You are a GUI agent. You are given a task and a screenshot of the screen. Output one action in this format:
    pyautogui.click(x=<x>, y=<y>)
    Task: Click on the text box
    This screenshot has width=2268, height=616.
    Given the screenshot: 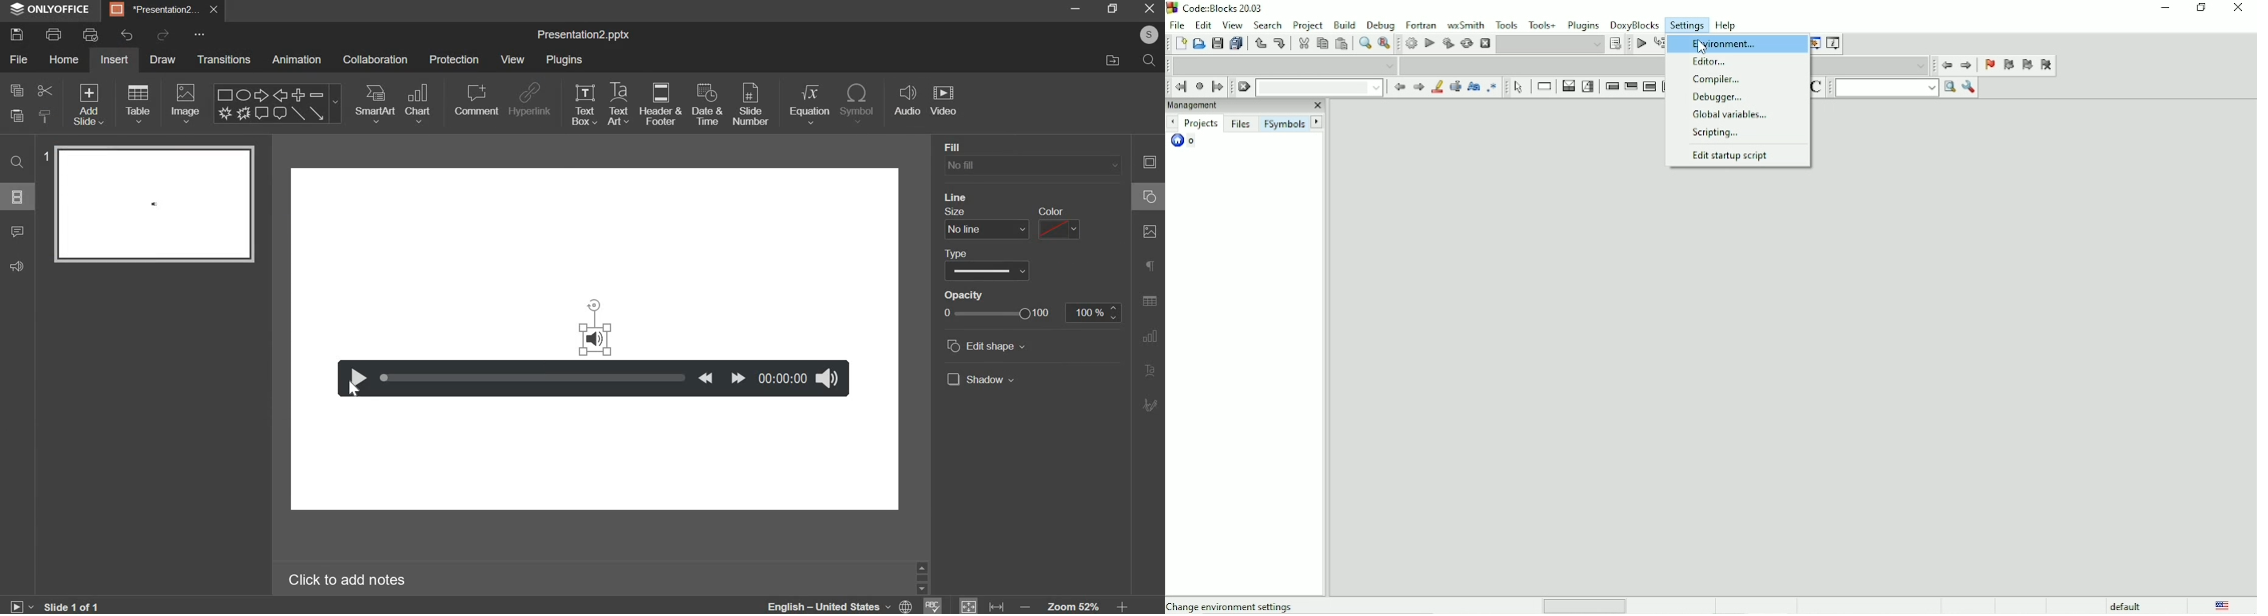 What is the action you would take?
    pyautogui.click(x=585, y=103)
    